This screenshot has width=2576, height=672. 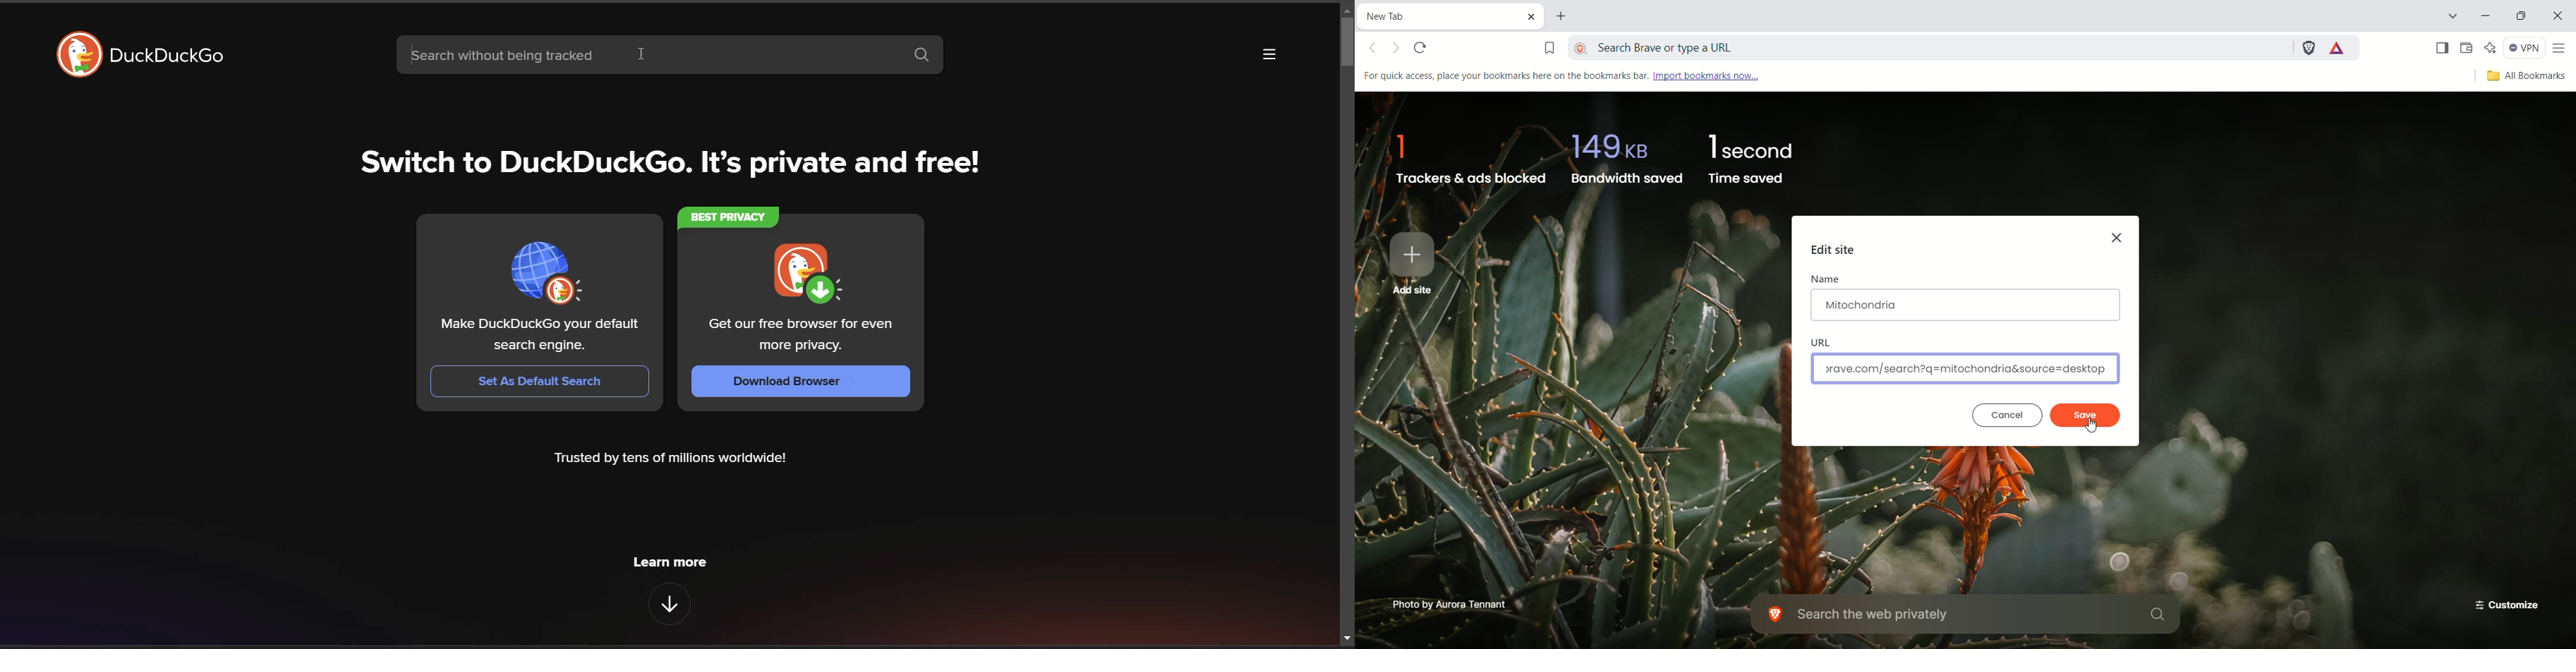 What do you see at coordinates (2452, 18) in the screenshot?
I see `search tabs` at bounding box center [2452, 18].